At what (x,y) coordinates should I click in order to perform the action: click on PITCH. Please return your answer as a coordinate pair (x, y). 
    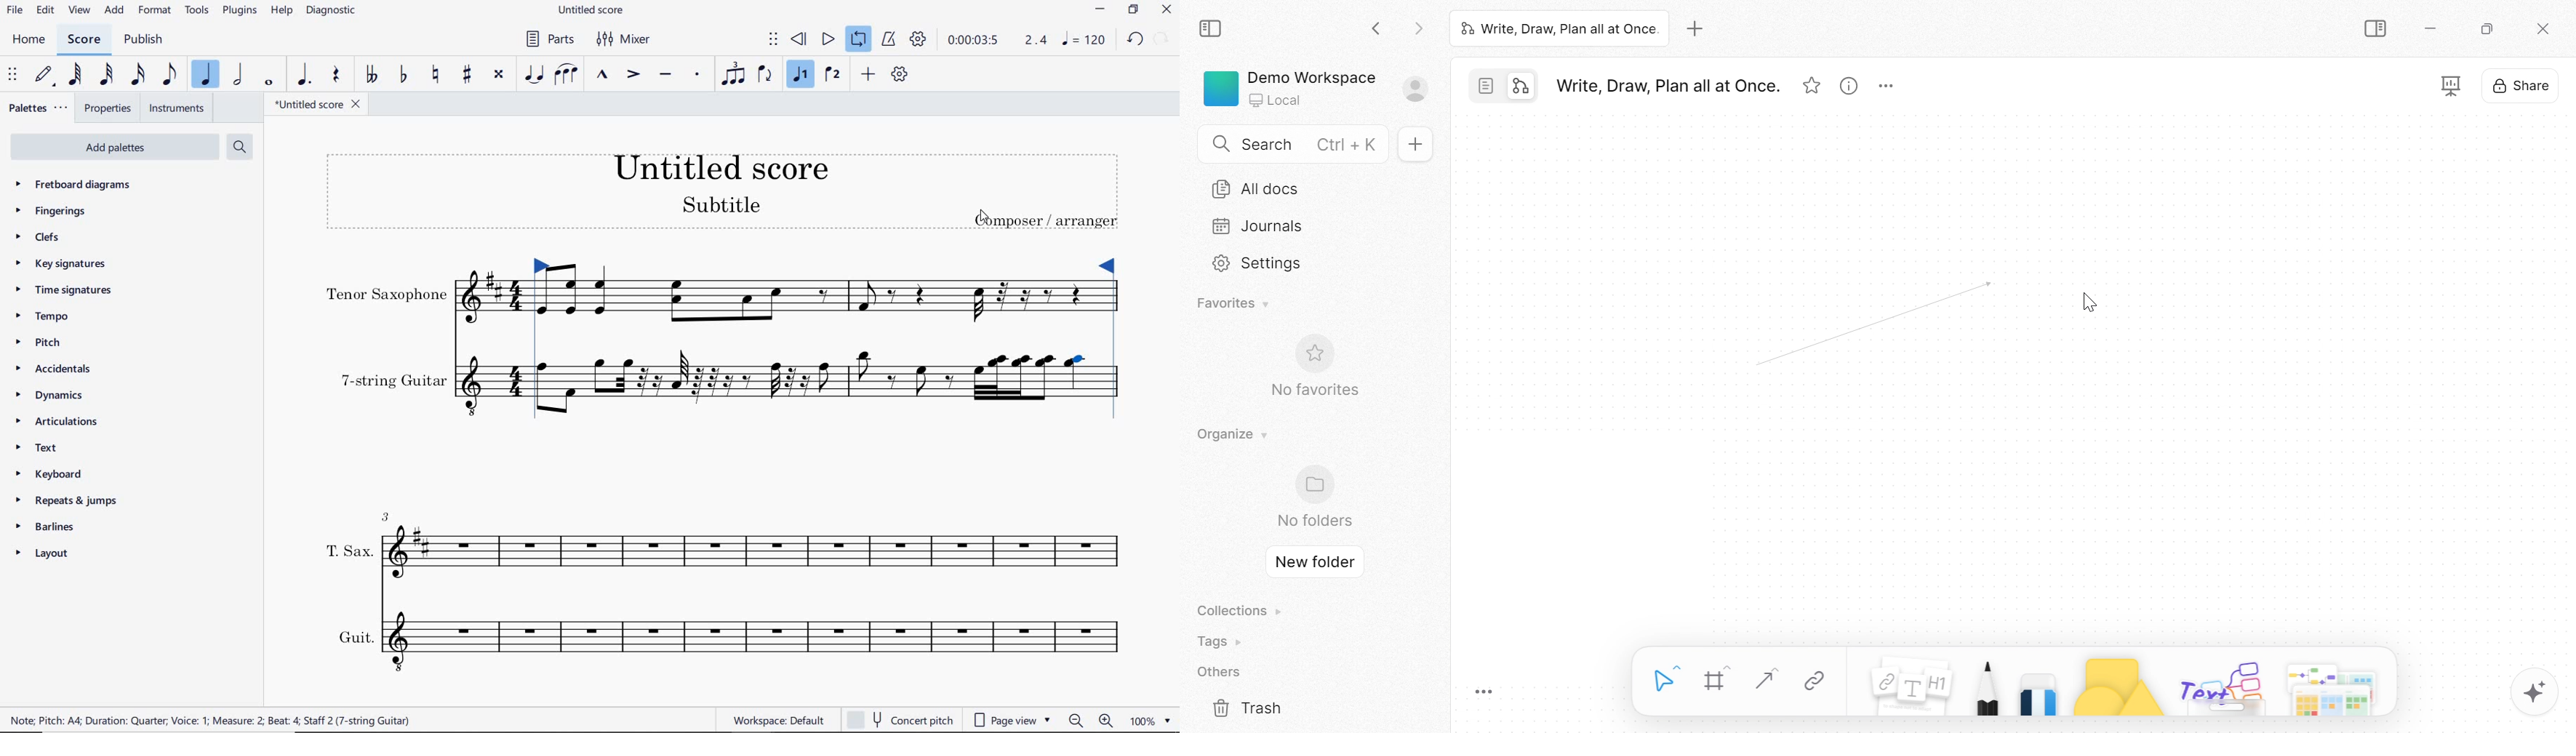
    Looking at the image, I should click on (37, 343).